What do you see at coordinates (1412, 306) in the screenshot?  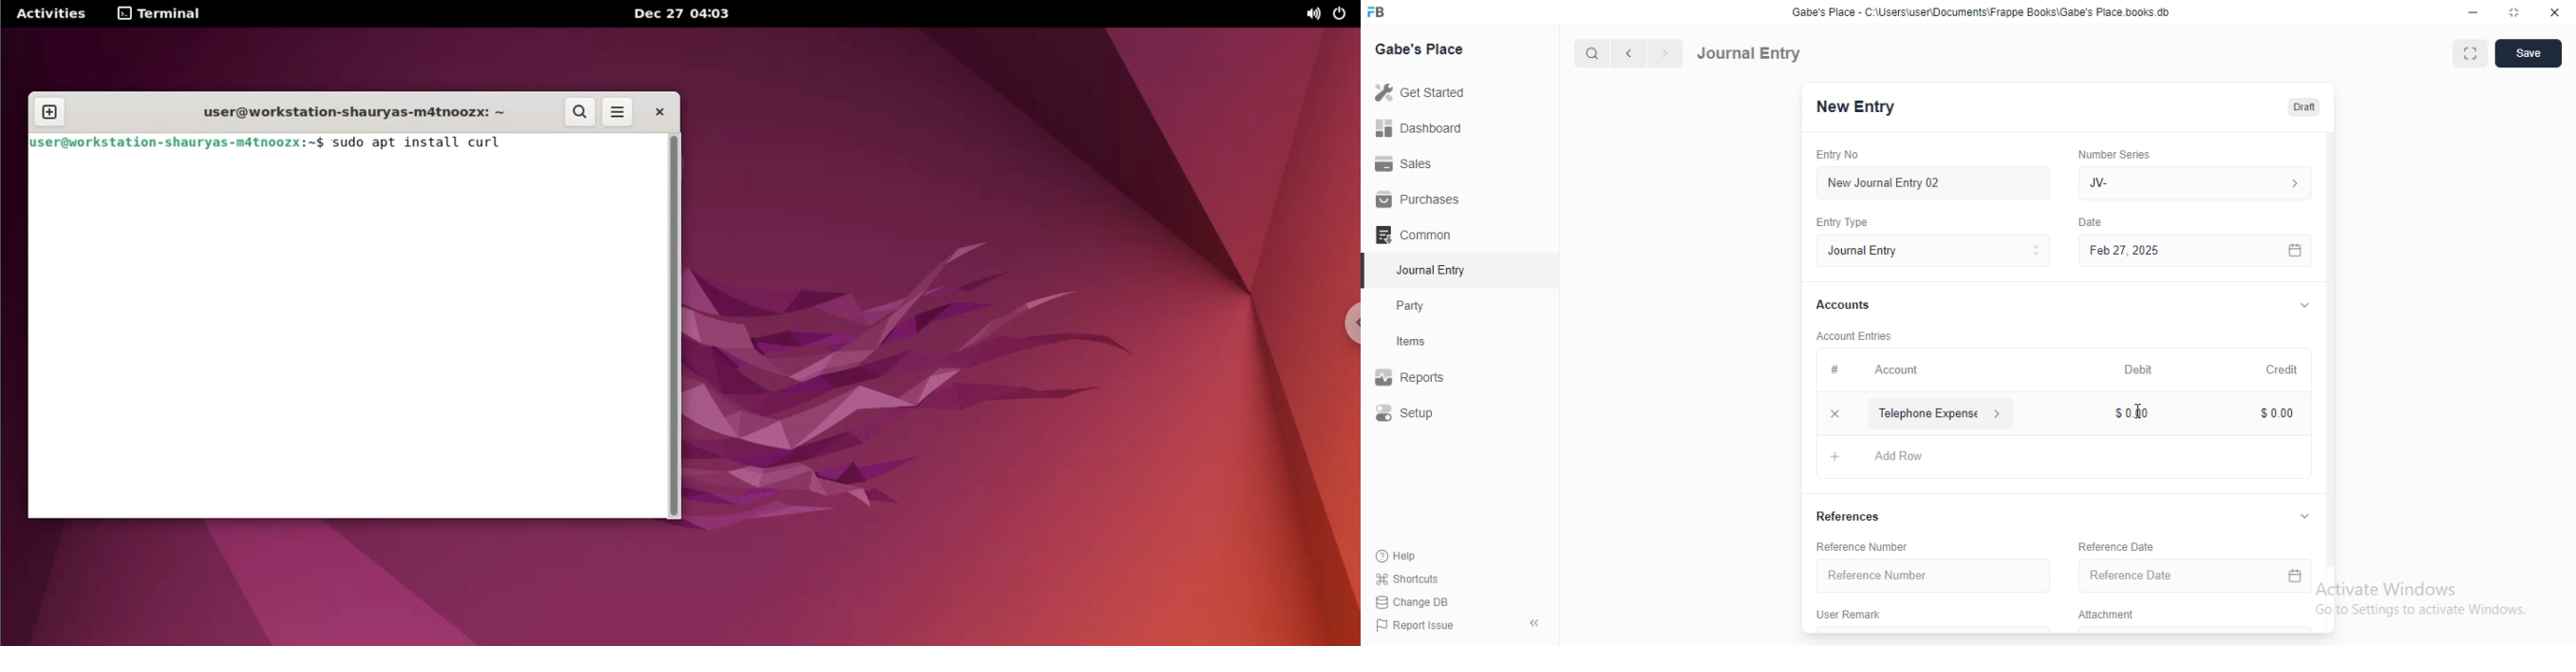 I see `Party` at bounding box center [1412, 306].